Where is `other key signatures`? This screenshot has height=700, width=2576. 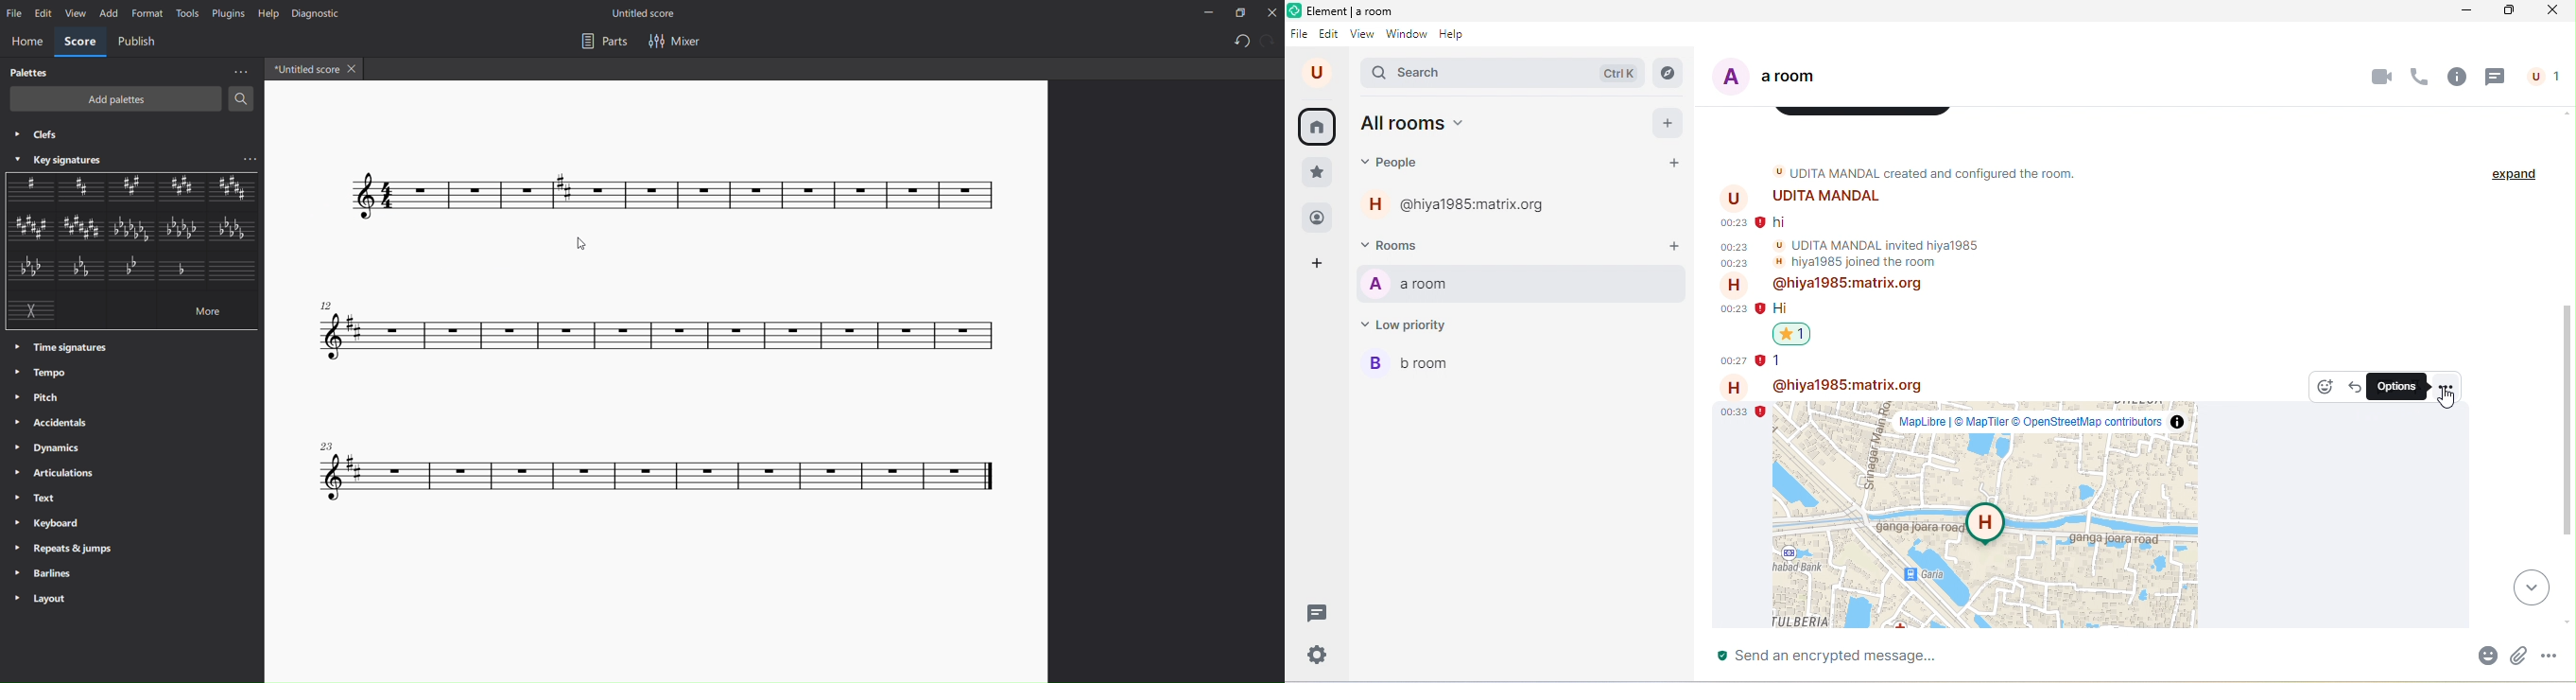
other key signatures is located at coordinates (135, 232).